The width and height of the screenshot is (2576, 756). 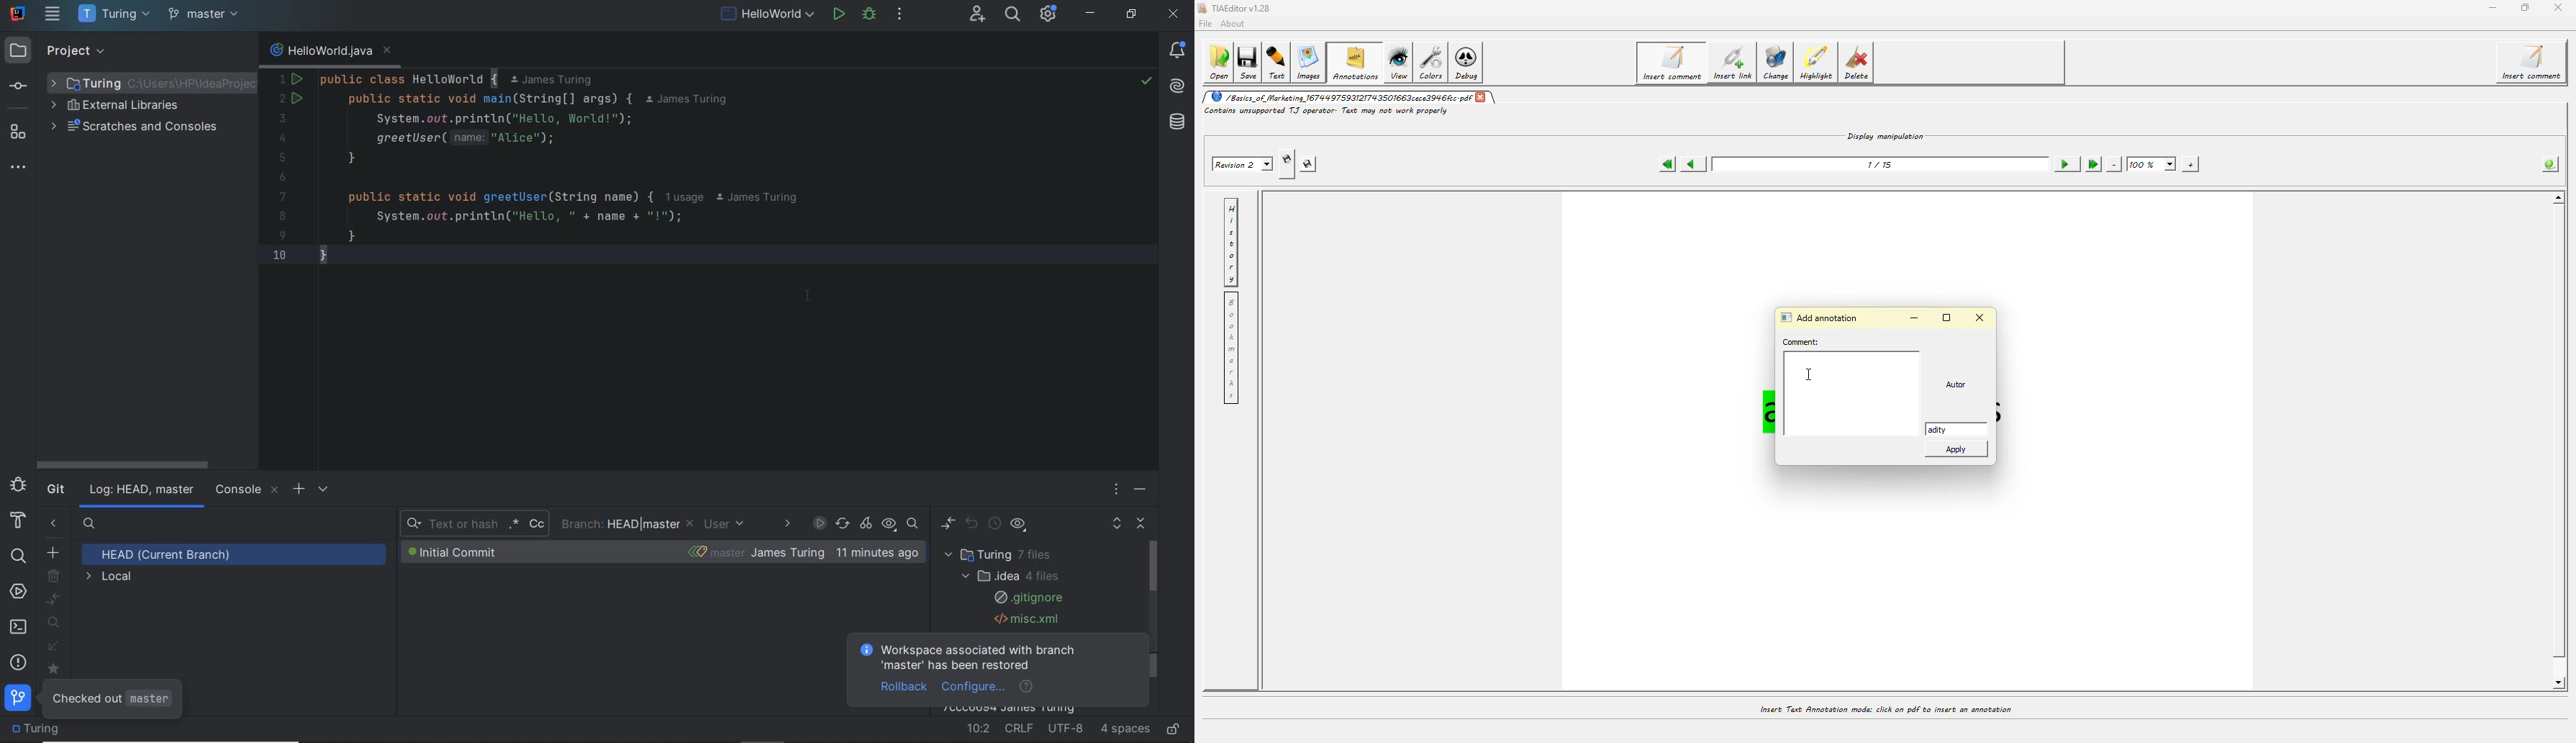 I want to click on expand, so click(x=171, y=51).